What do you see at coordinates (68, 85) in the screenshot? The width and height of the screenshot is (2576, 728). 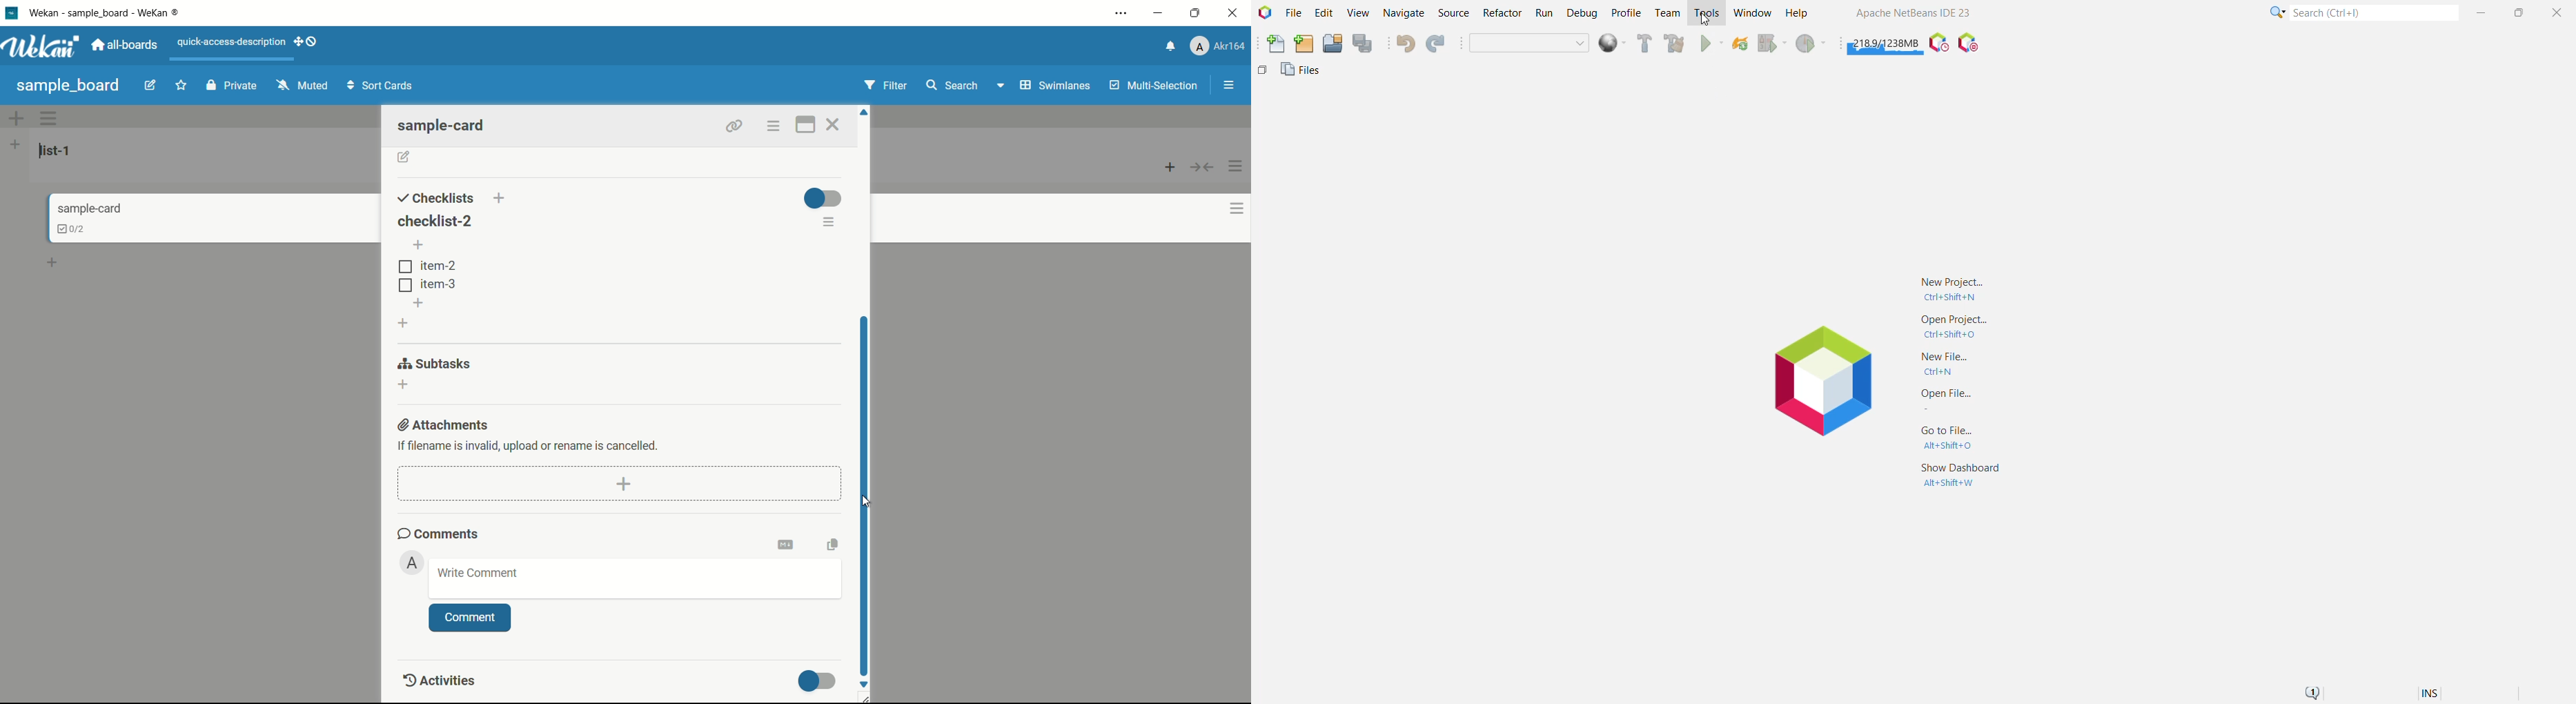 I see `sample board` at bounding box center [68, 85].